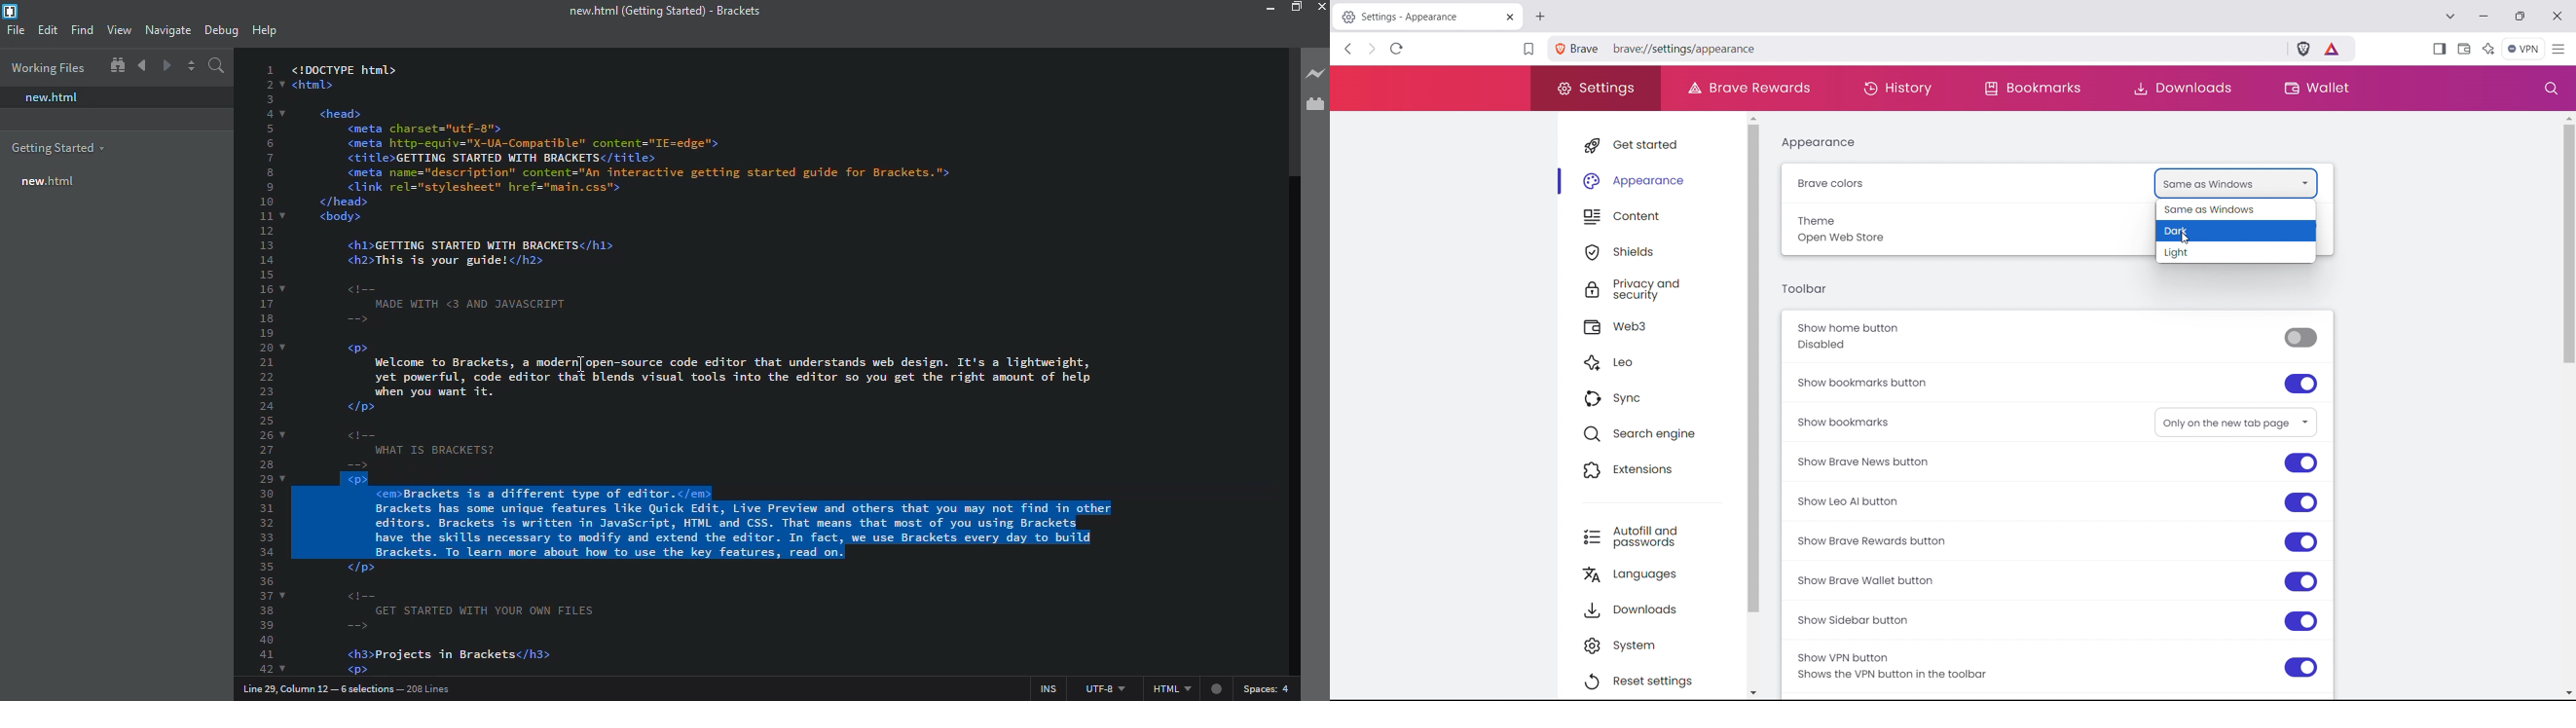  I want to click on navigate, so click(169, 27).